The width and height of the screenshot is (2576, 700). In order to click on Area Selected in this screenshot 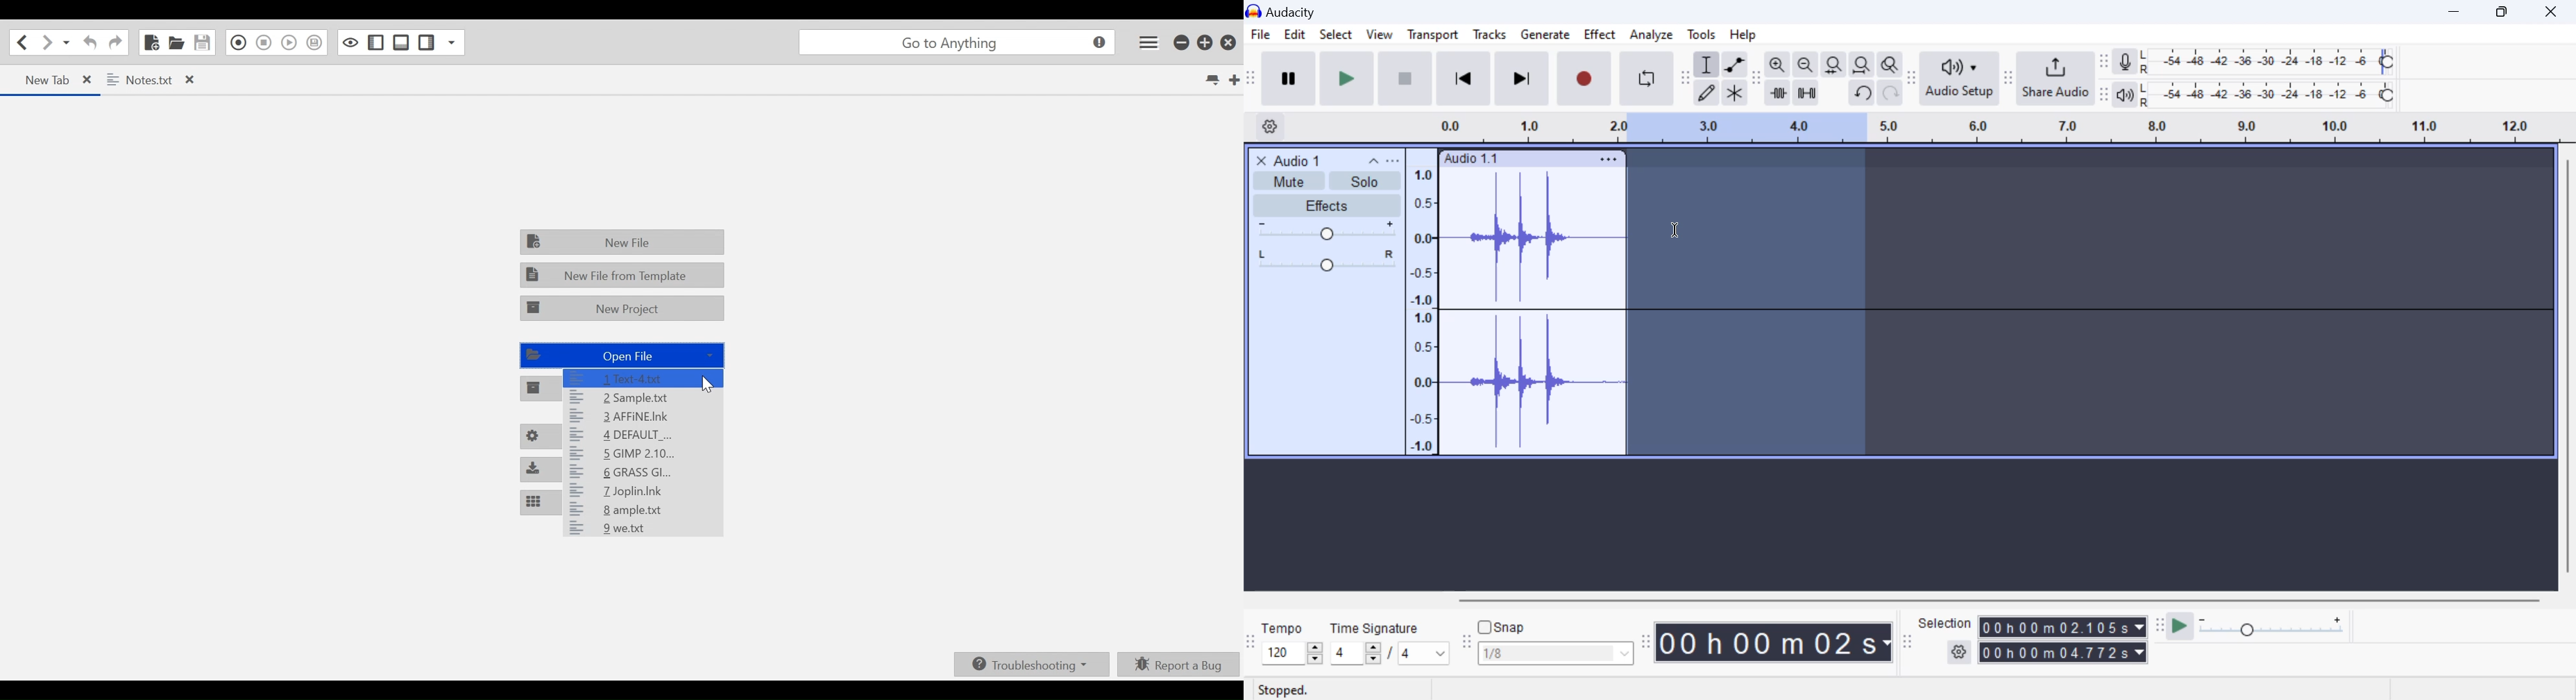, I will do `click(1749, 304)`.